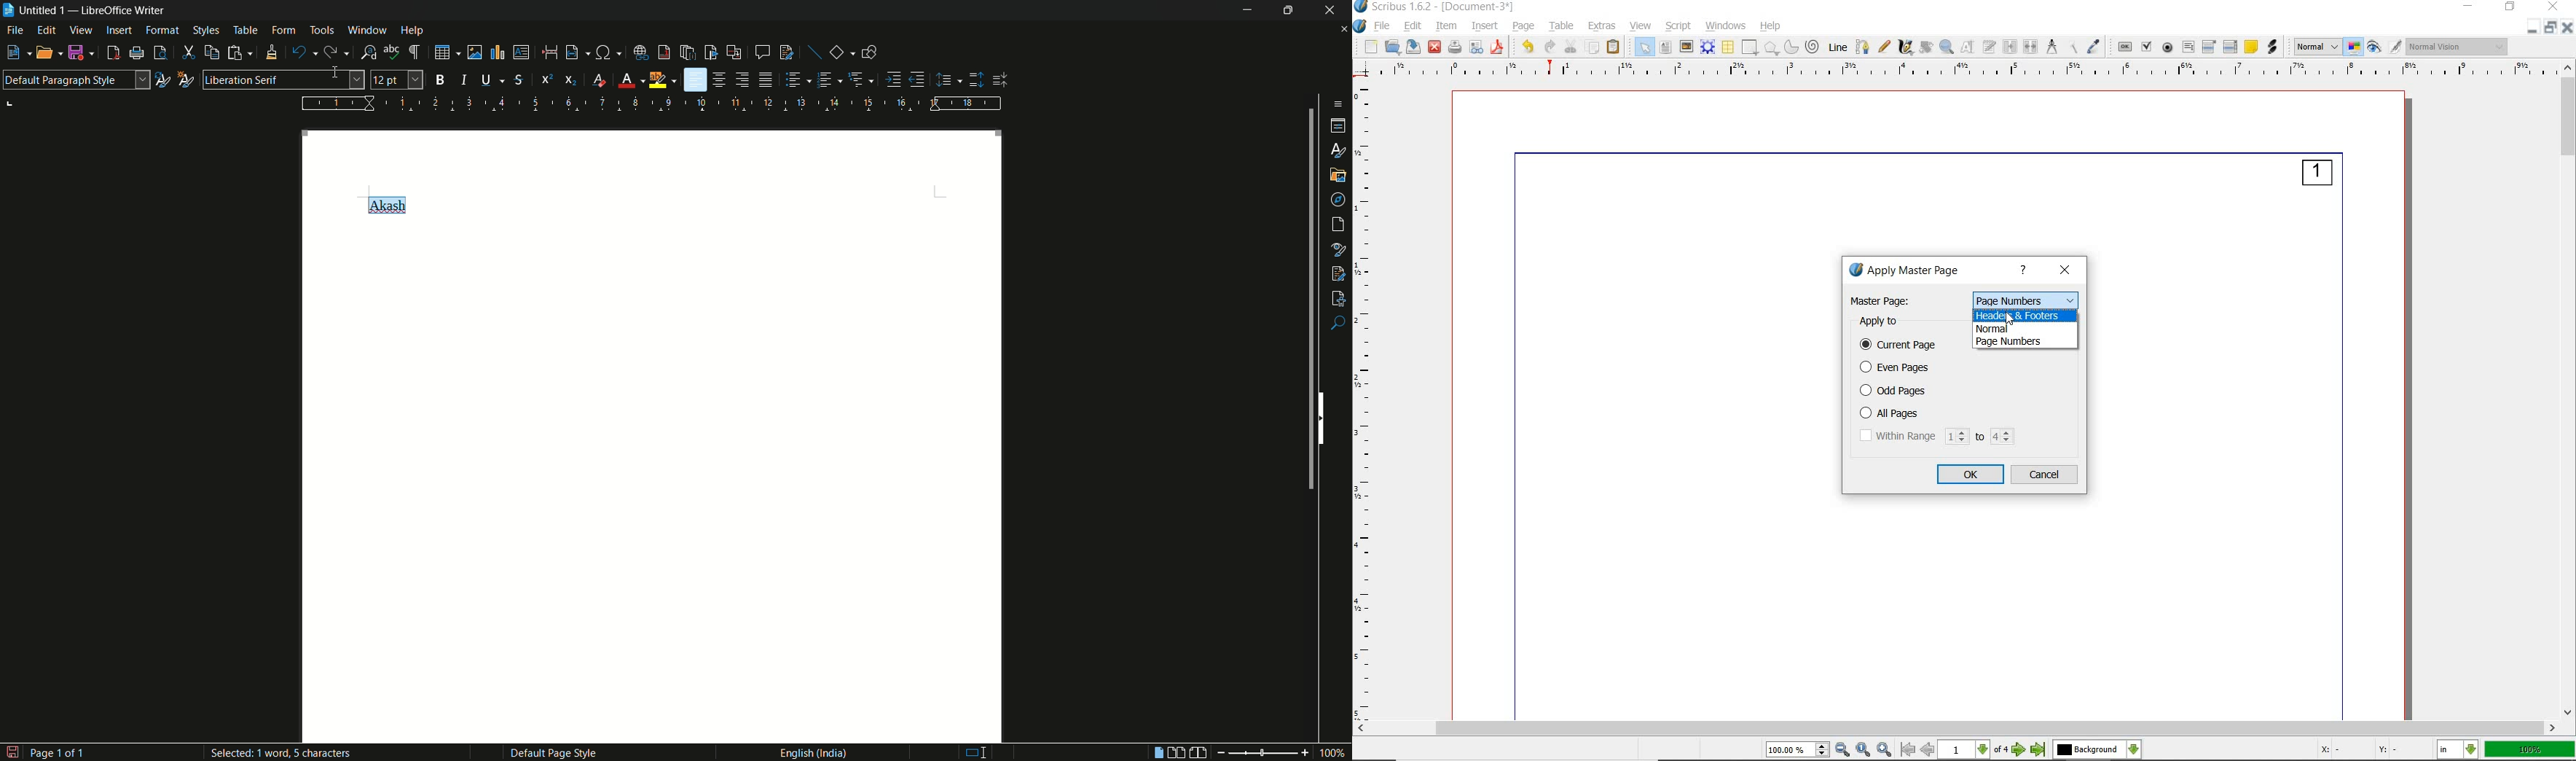 This screenshot has height=784, width=2576. Describe the element at coordinates (812, 752) in the screenshot. I see `language` at that location.